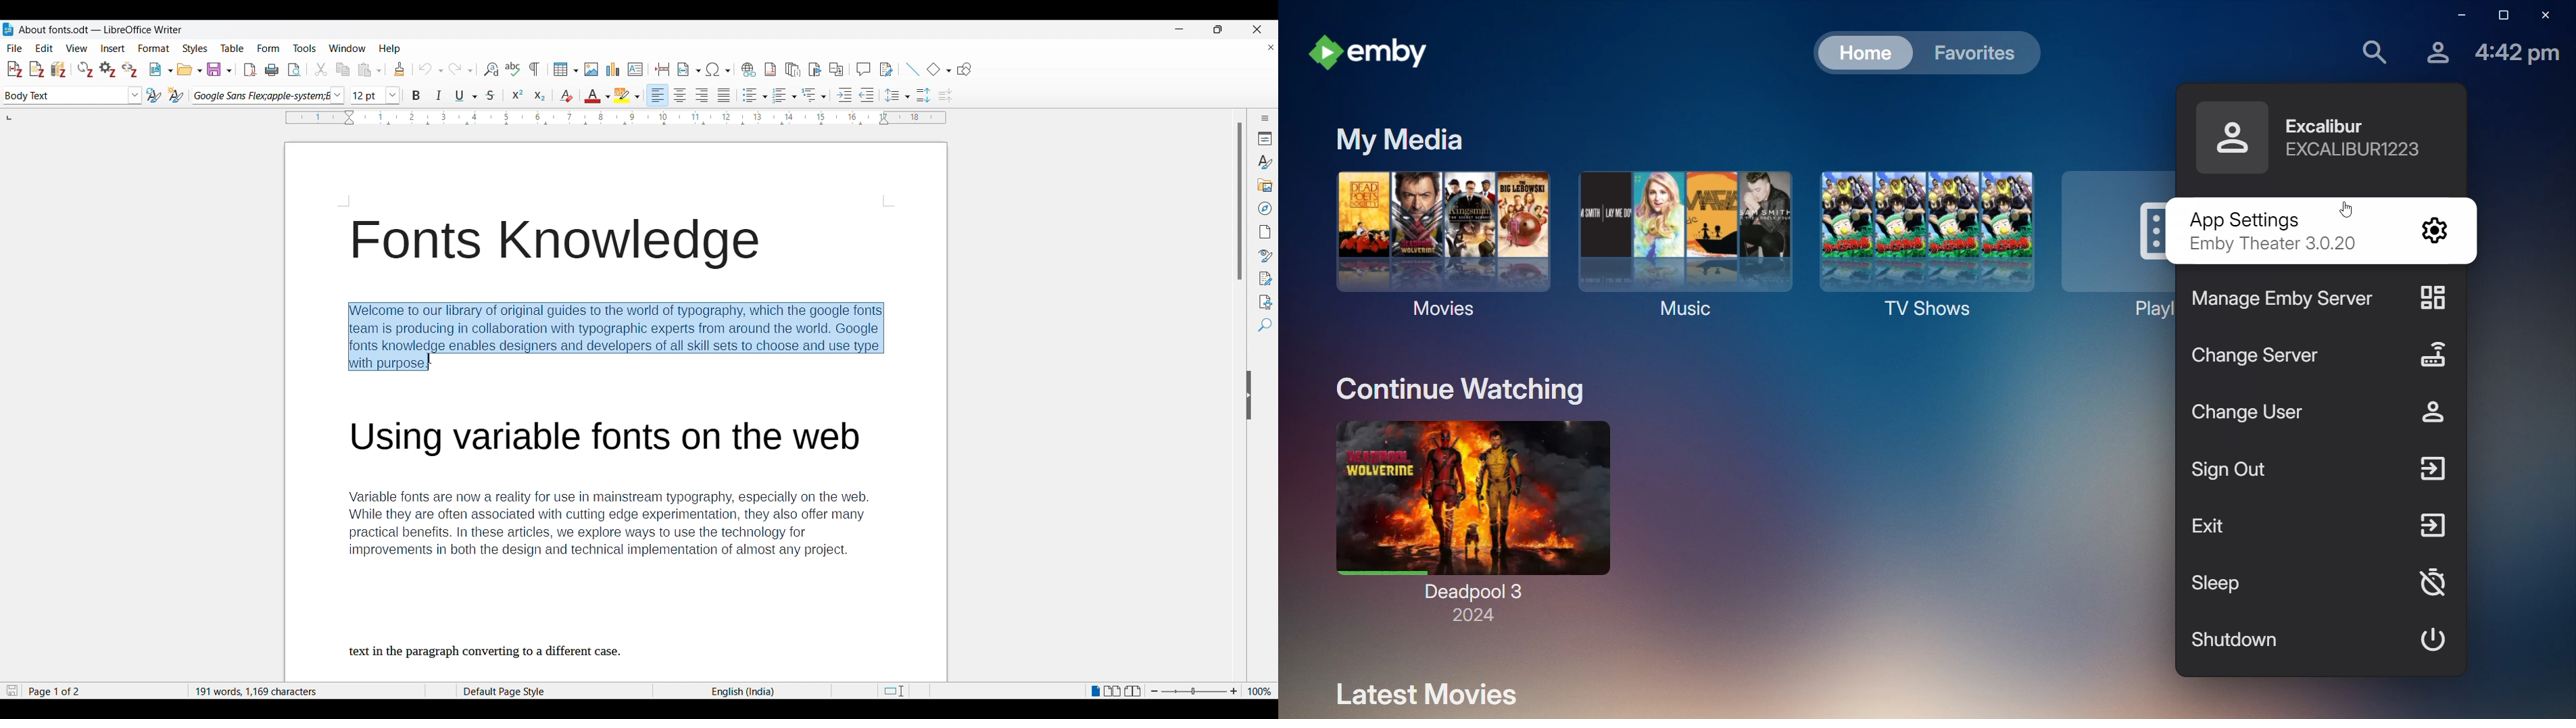 Image resolution: width=2576 pixels, height=728 pixels. I want to click on Strike through , so click(491, 95).